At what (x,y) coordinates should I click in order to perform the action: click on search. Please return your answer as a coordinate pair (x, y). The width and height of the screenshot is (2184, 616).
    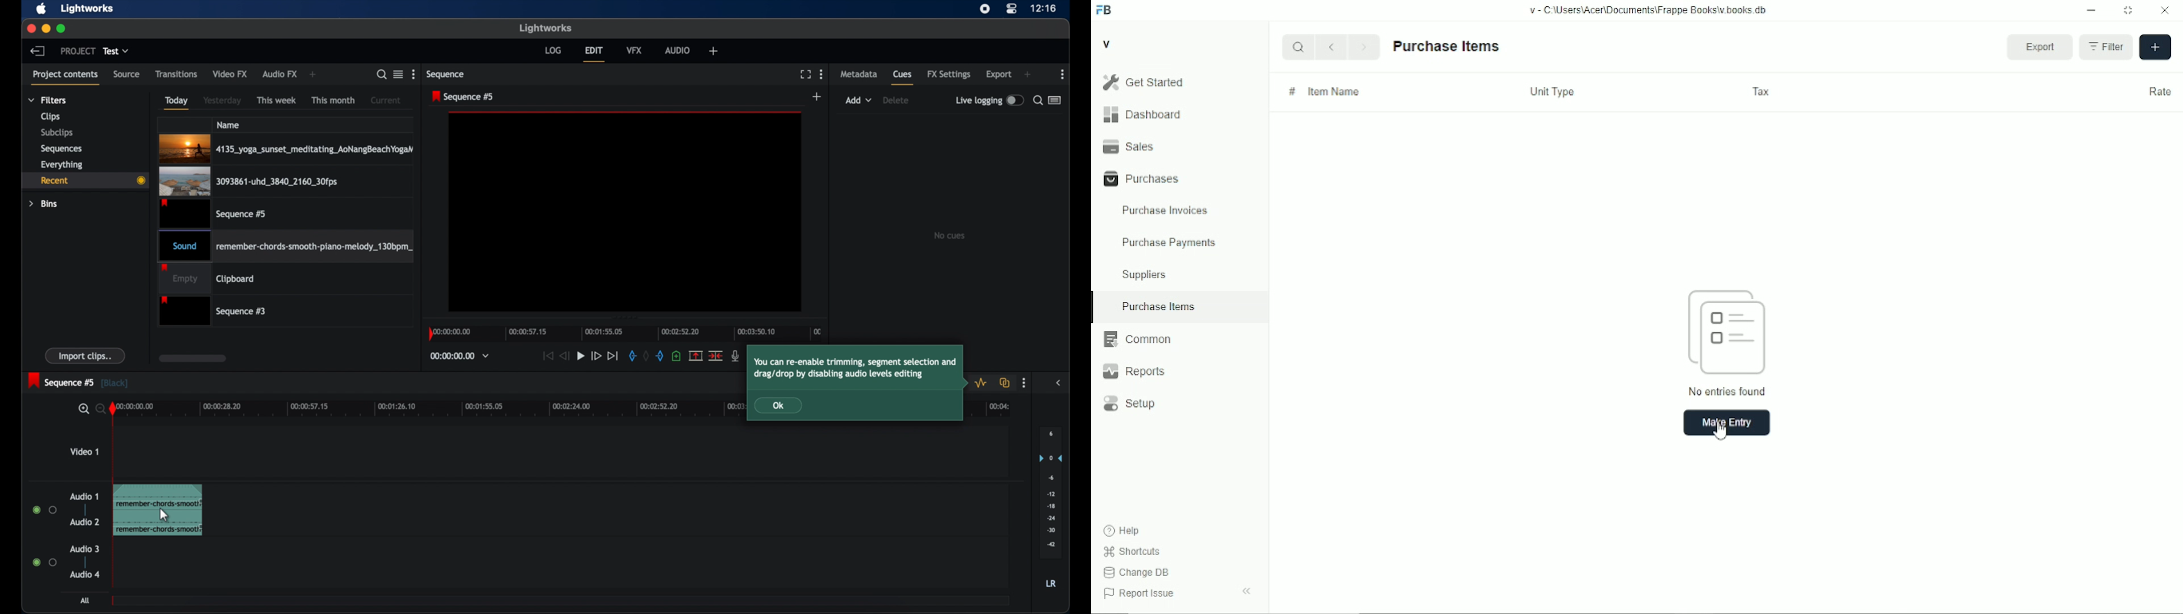
    Looking at the image, I should click on (381, 74).